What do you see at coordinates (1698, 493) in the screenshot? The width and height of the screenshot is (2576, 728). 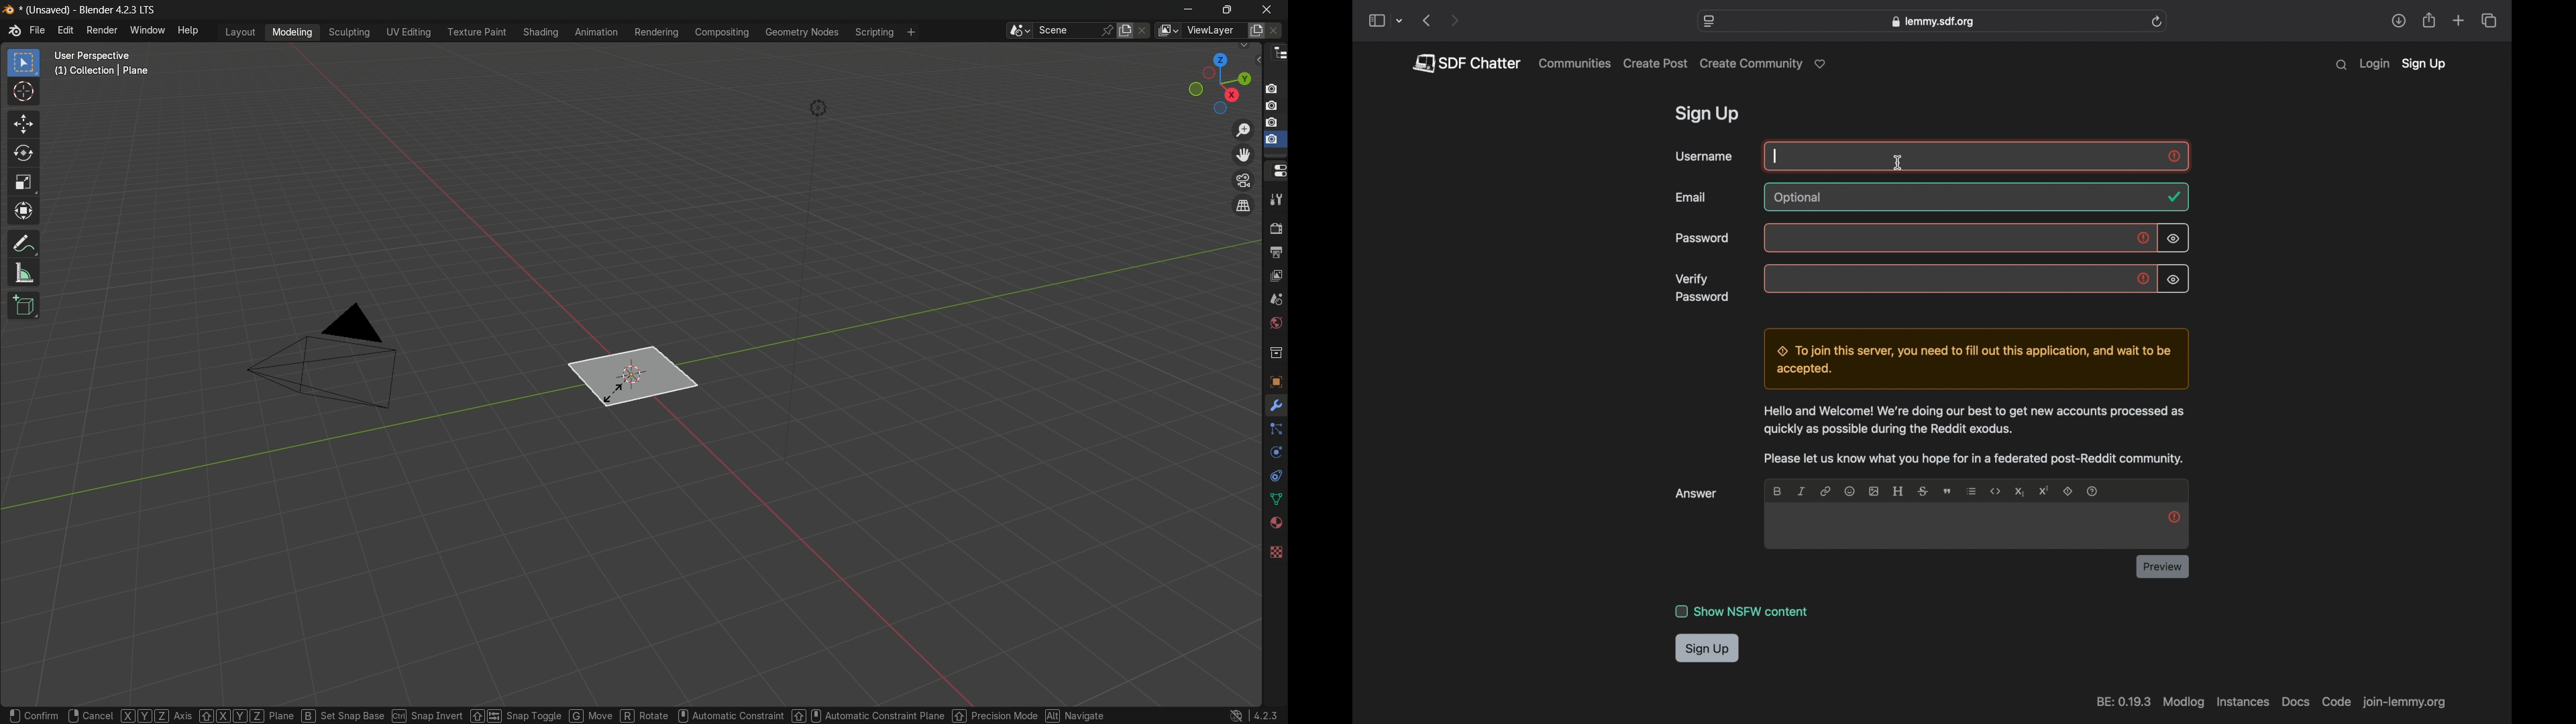 I see `answer` at bounding box center [1698, 493].